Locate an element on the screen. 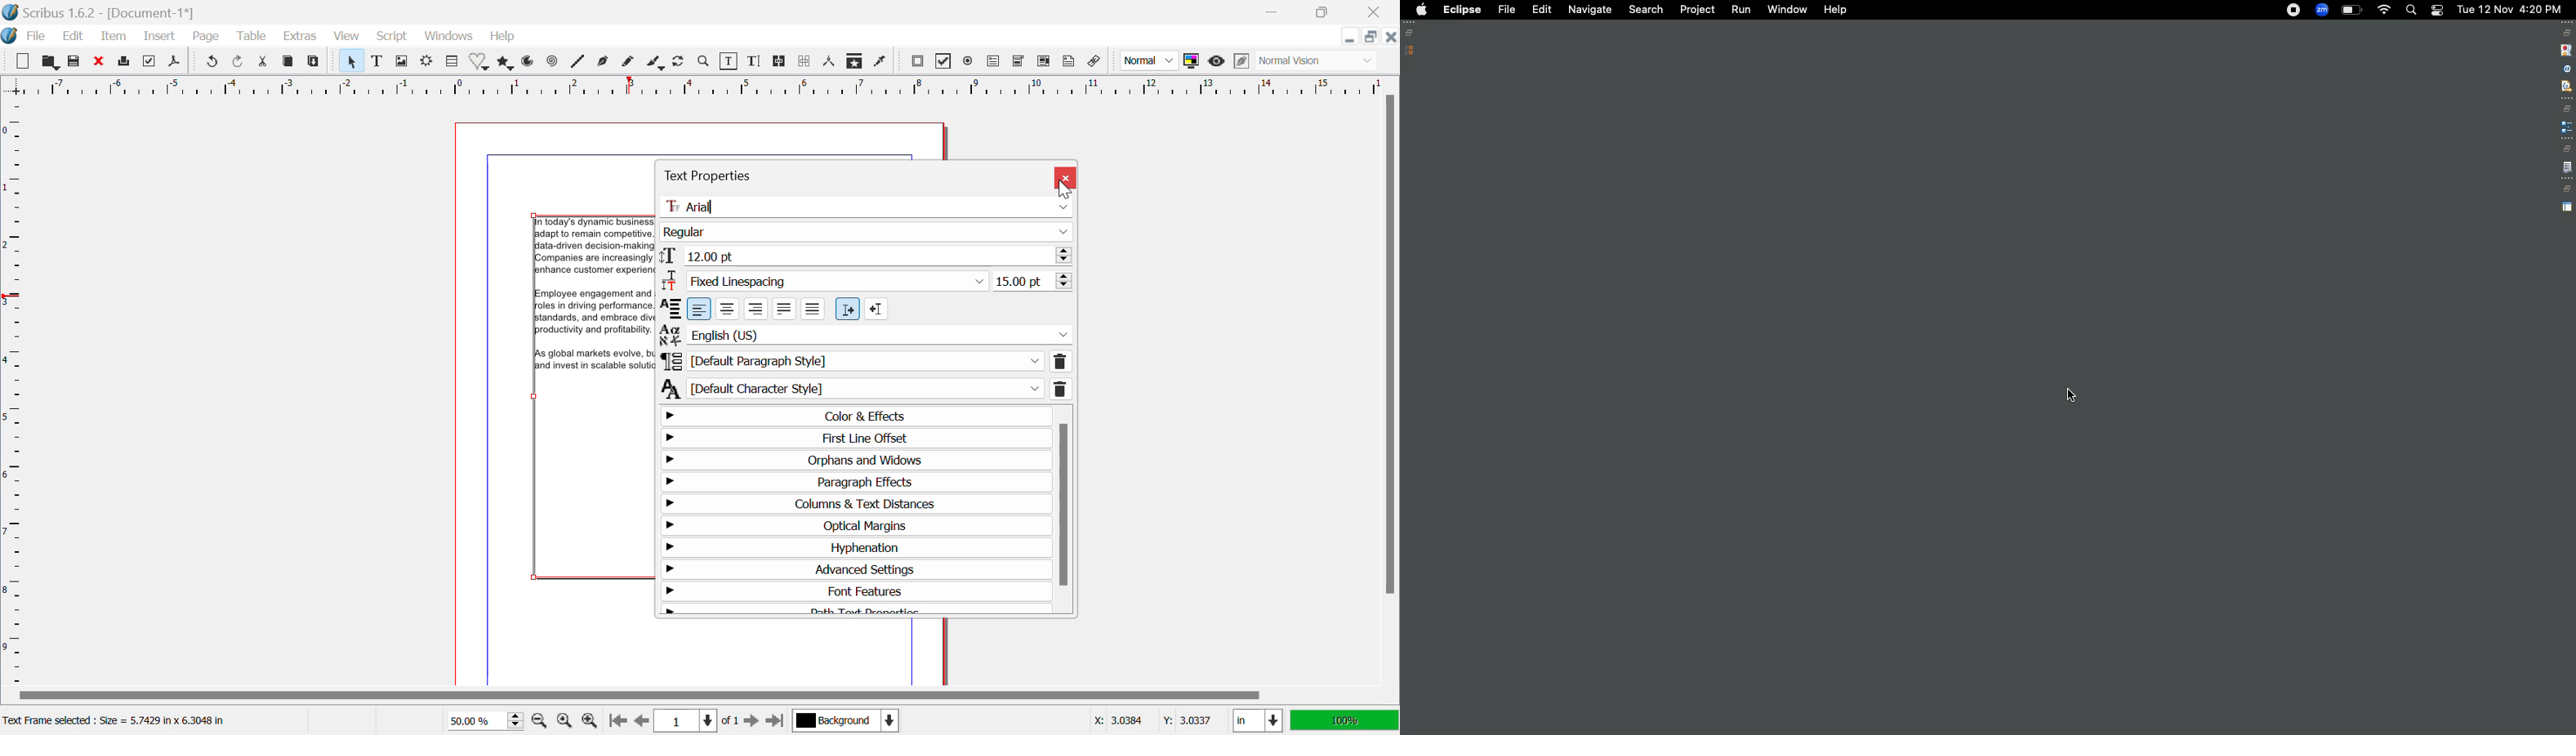 The width and height of the screenshot is (2576, 756). Restore Down is located at coordinates (1351, 36).